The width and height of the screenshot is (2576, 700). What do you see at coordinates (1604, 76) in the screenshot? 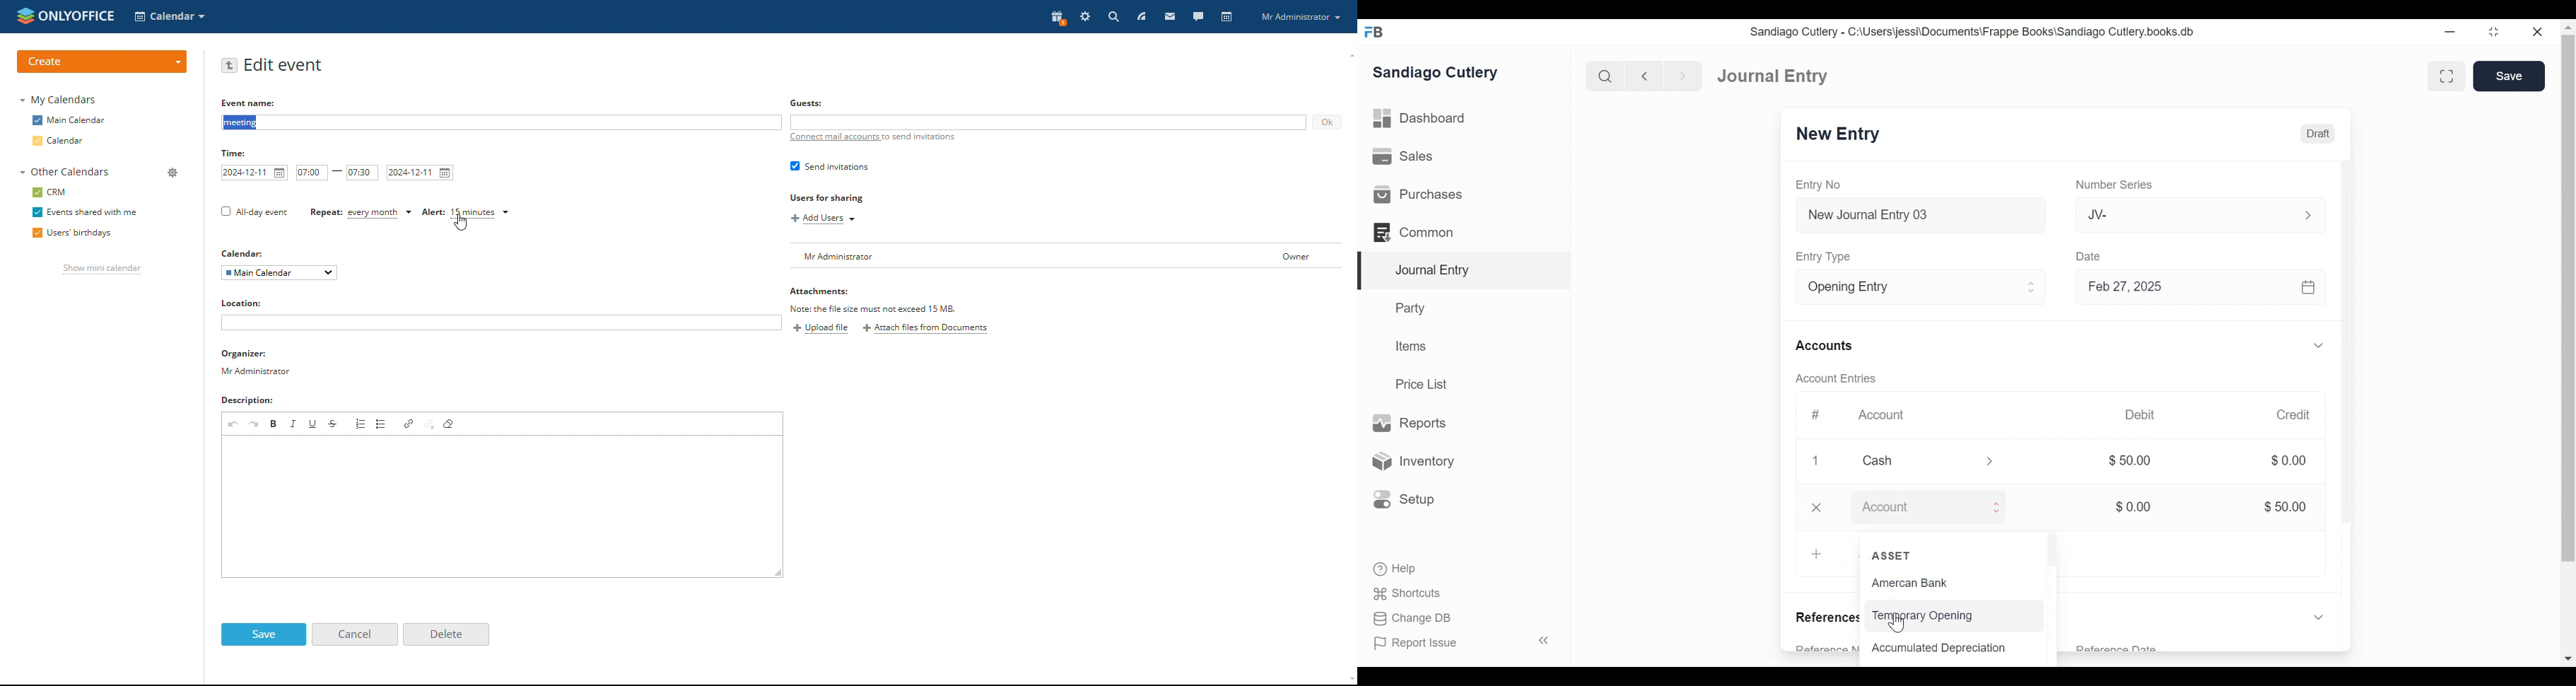
I see `Search` at bounding box center [1604, 76].